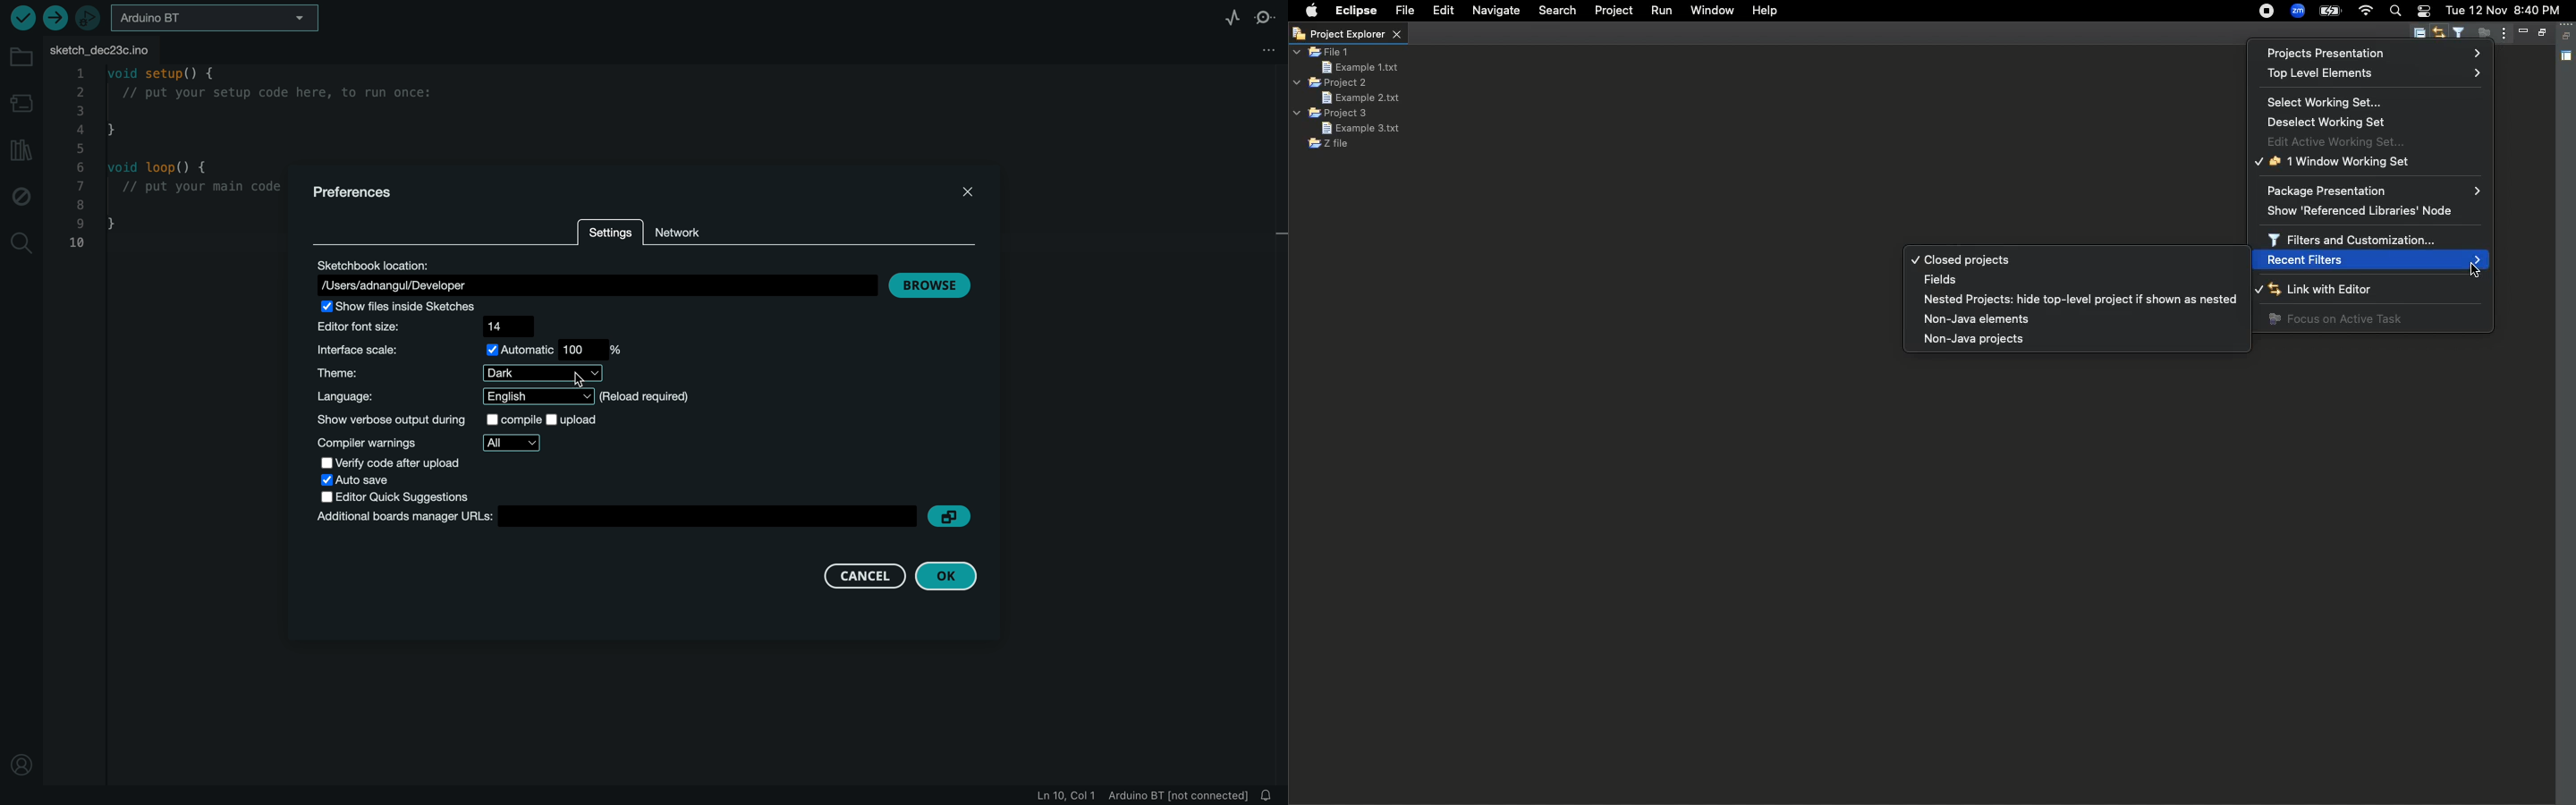 This screenshot has width=2576, height=812. Describe the element at coordinates (216, 17) in the screenshot. I see `board selecter` at that location.